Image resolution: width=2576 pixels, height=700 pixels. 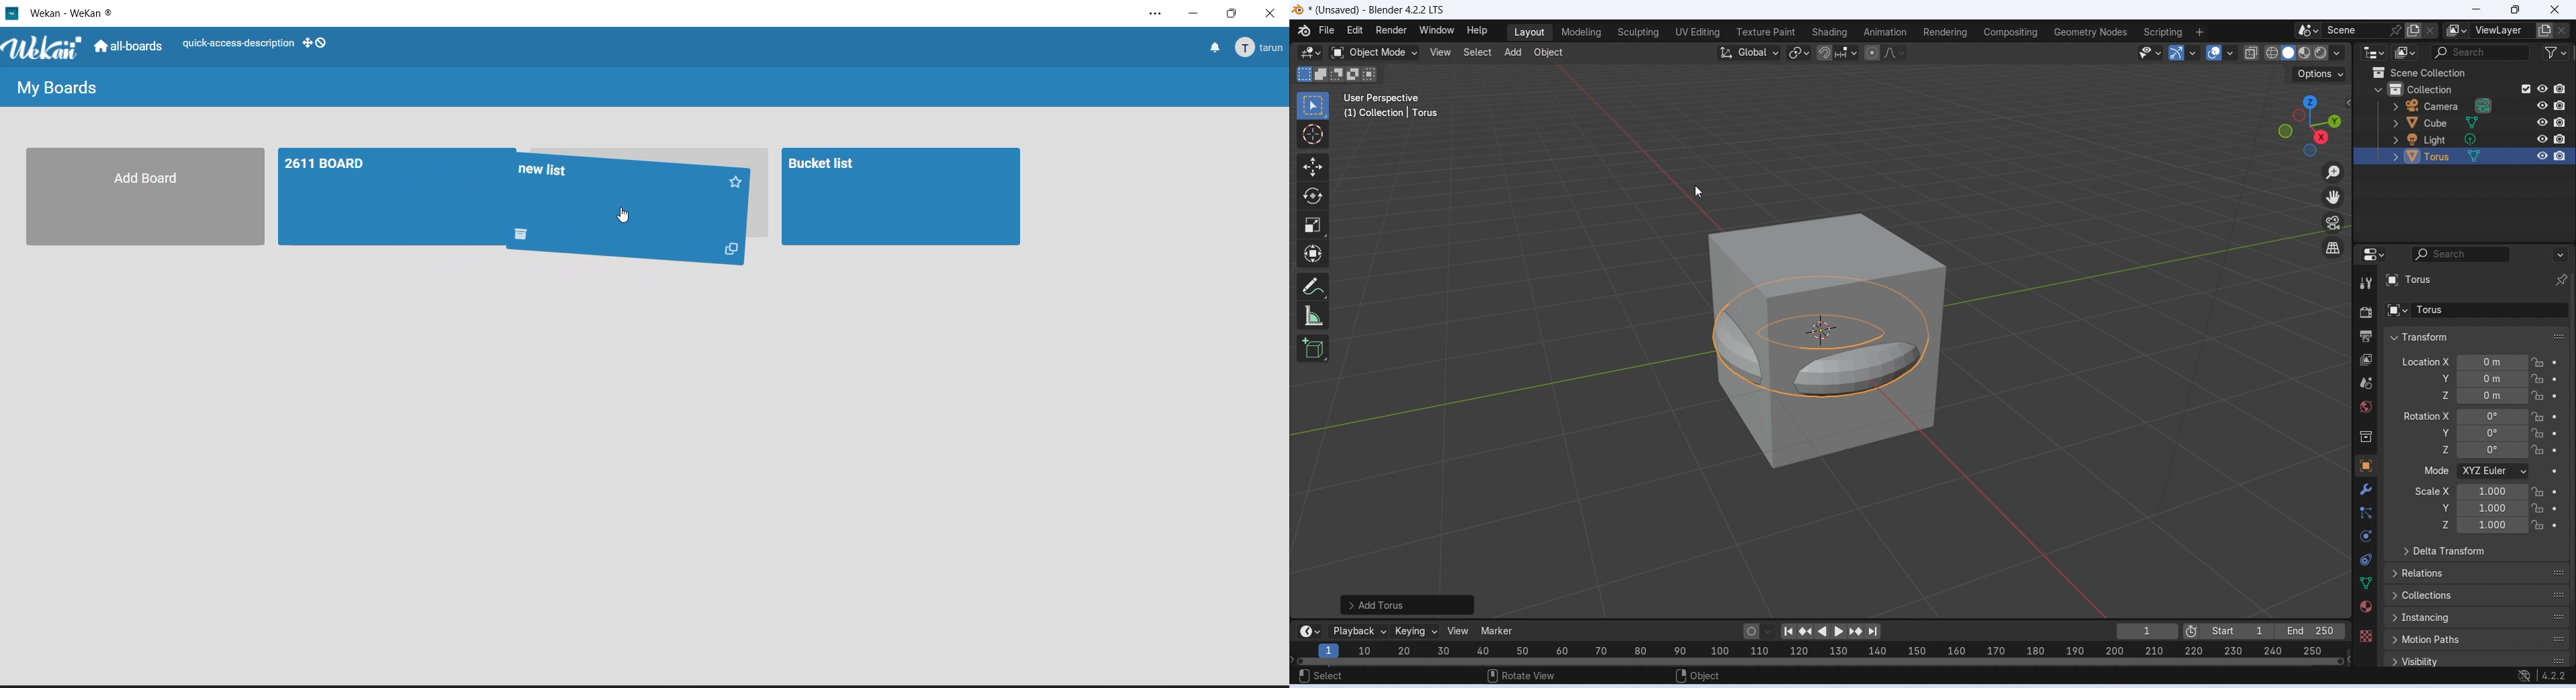 I want to click on , so click(x=2368, y=384).